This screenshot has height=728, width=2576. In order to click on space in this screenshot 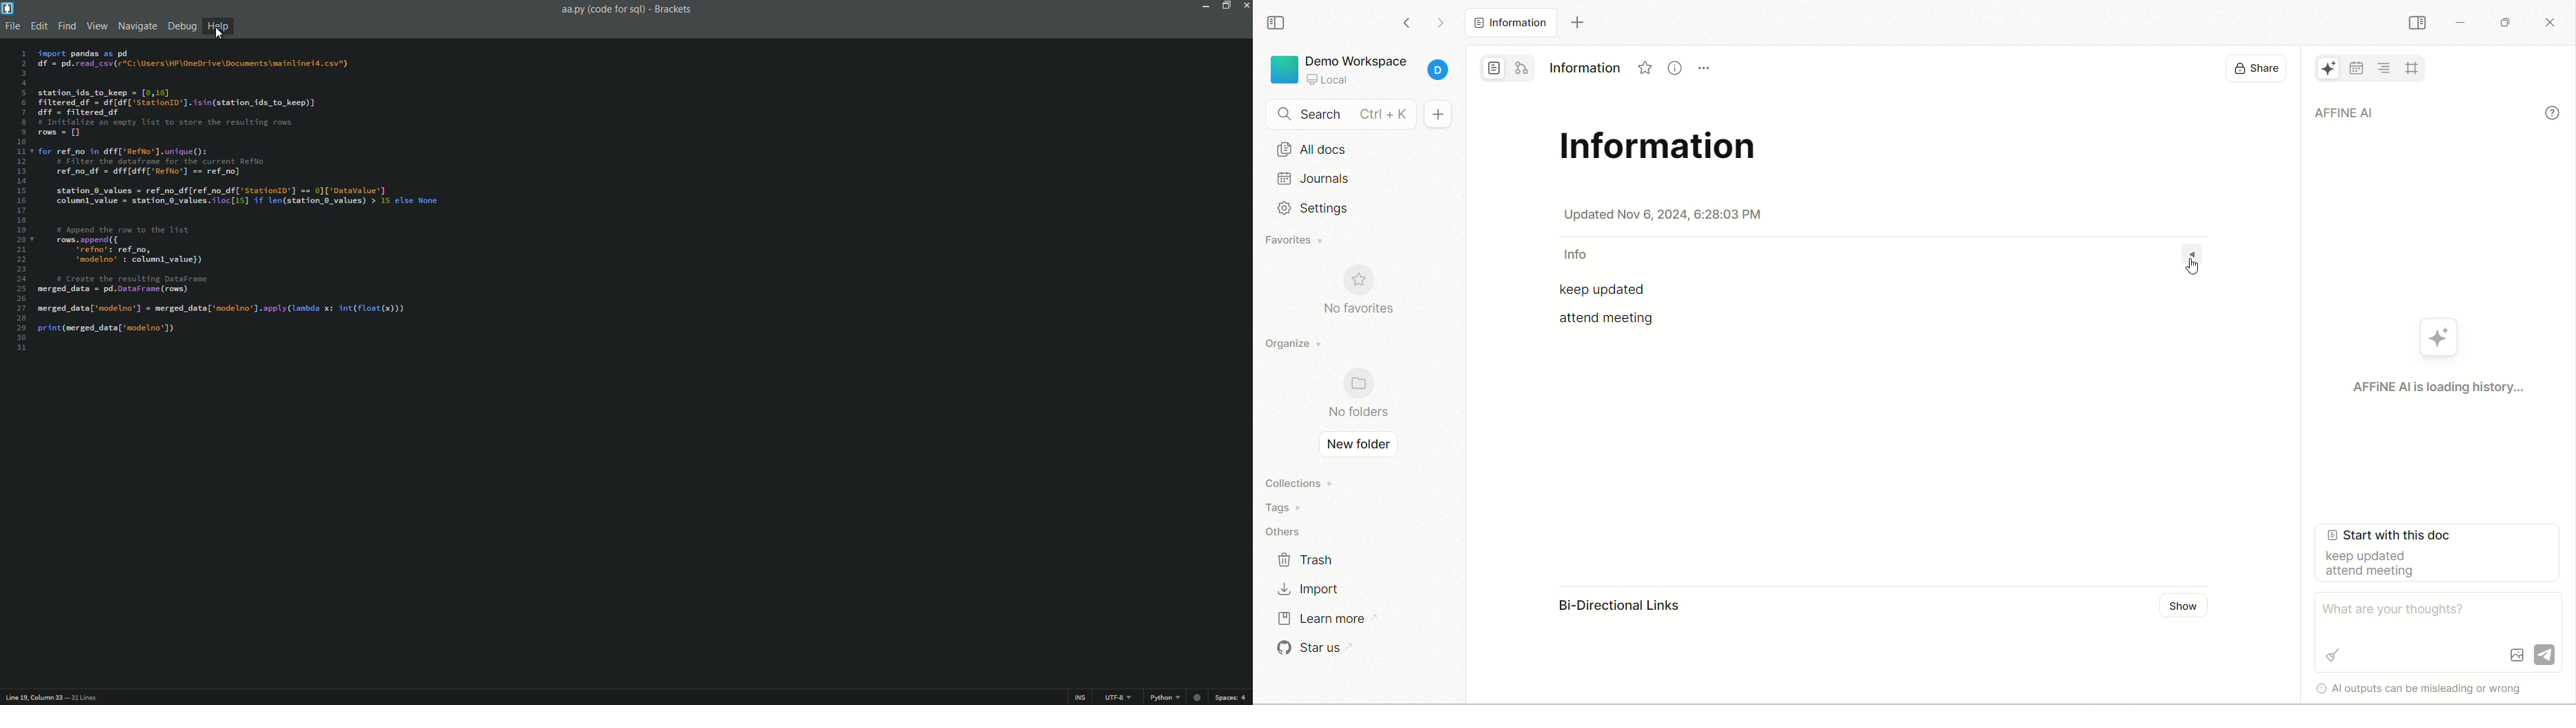, I will do `click(1233, 697)`.